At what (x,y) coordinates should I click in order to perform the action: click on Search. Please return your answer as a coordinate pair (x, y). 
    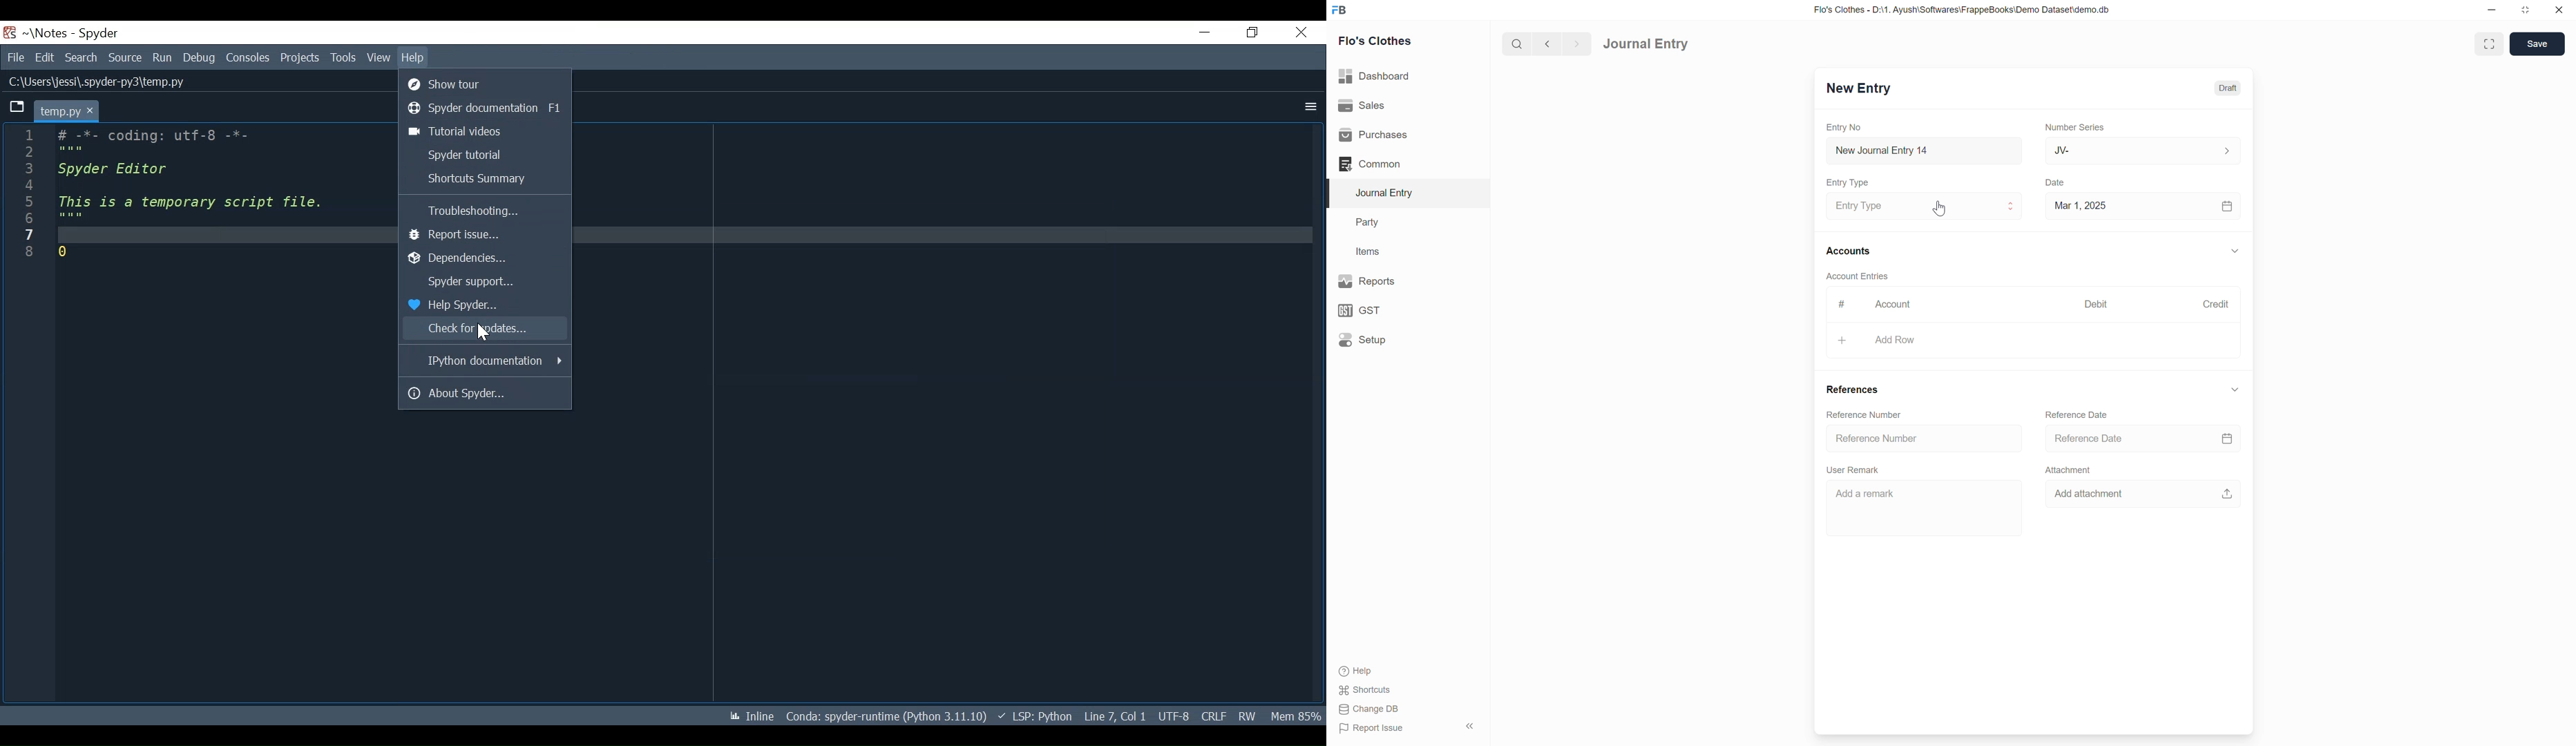
    Looking at the image, I should click on (82, 57).